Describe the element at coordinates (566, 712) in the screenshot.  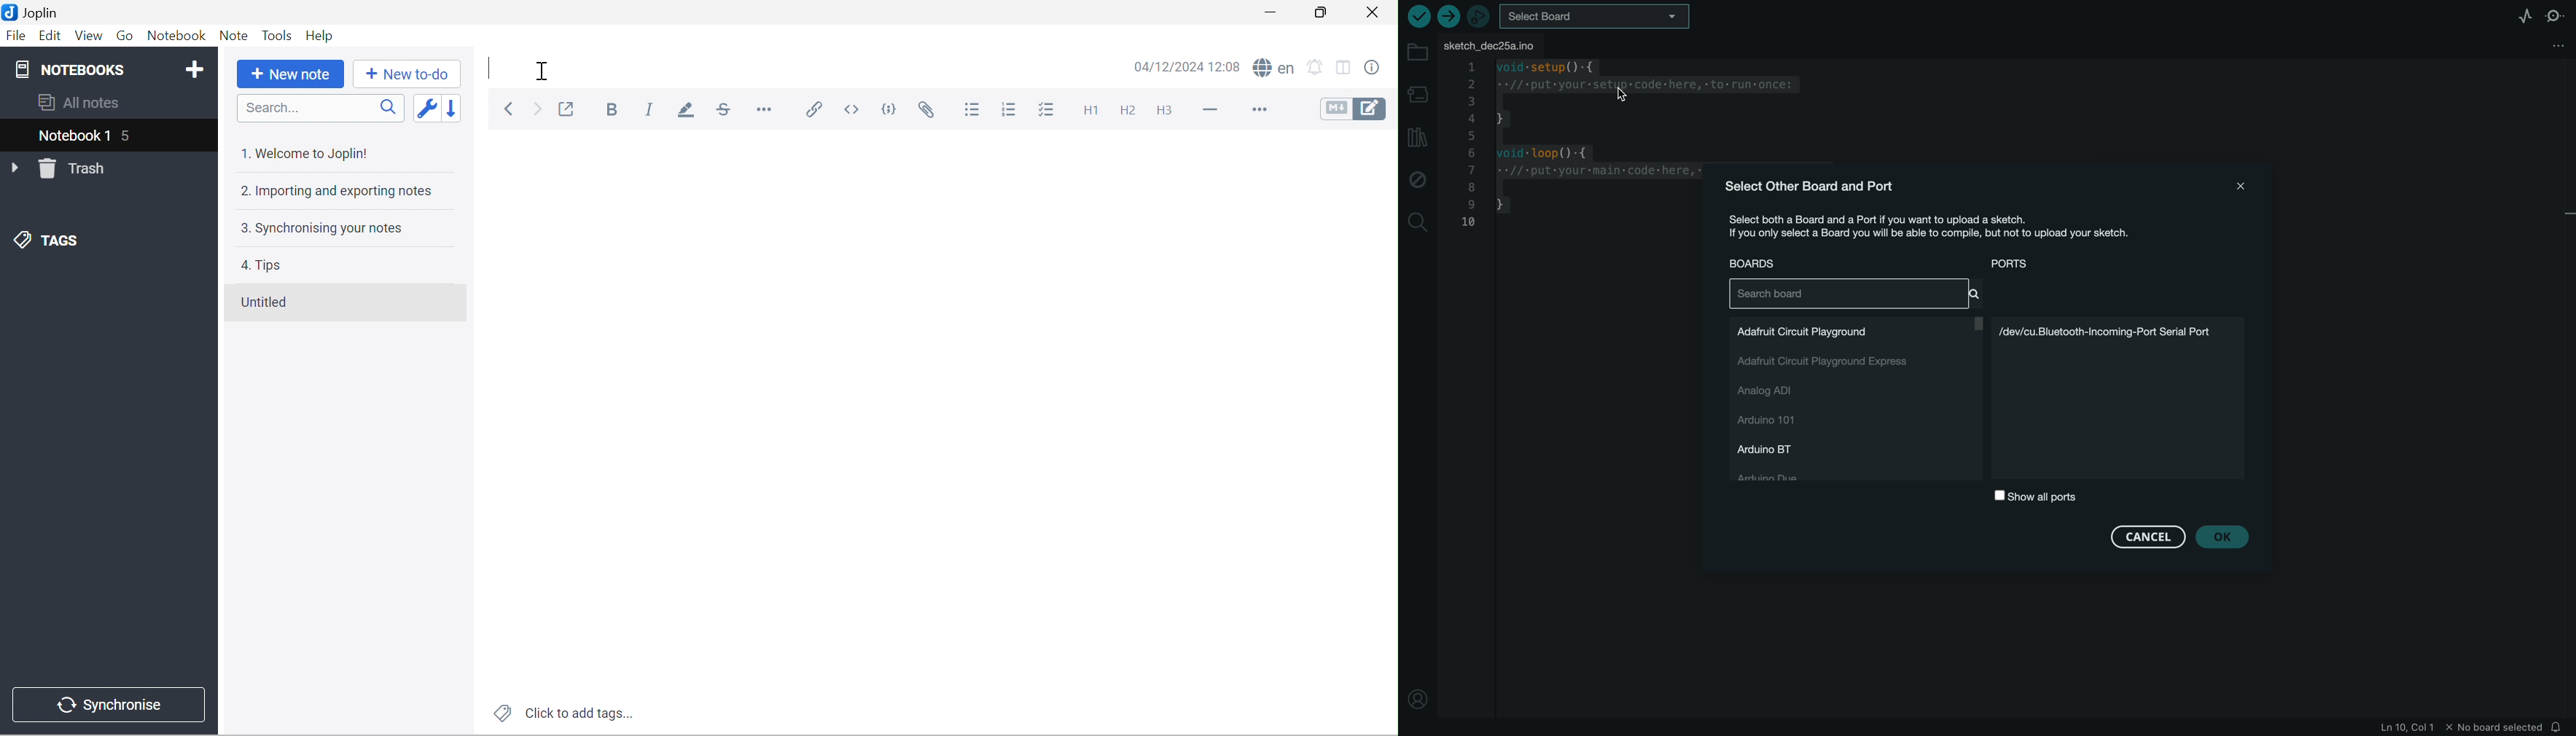
I see `Click to add tags` at that location.